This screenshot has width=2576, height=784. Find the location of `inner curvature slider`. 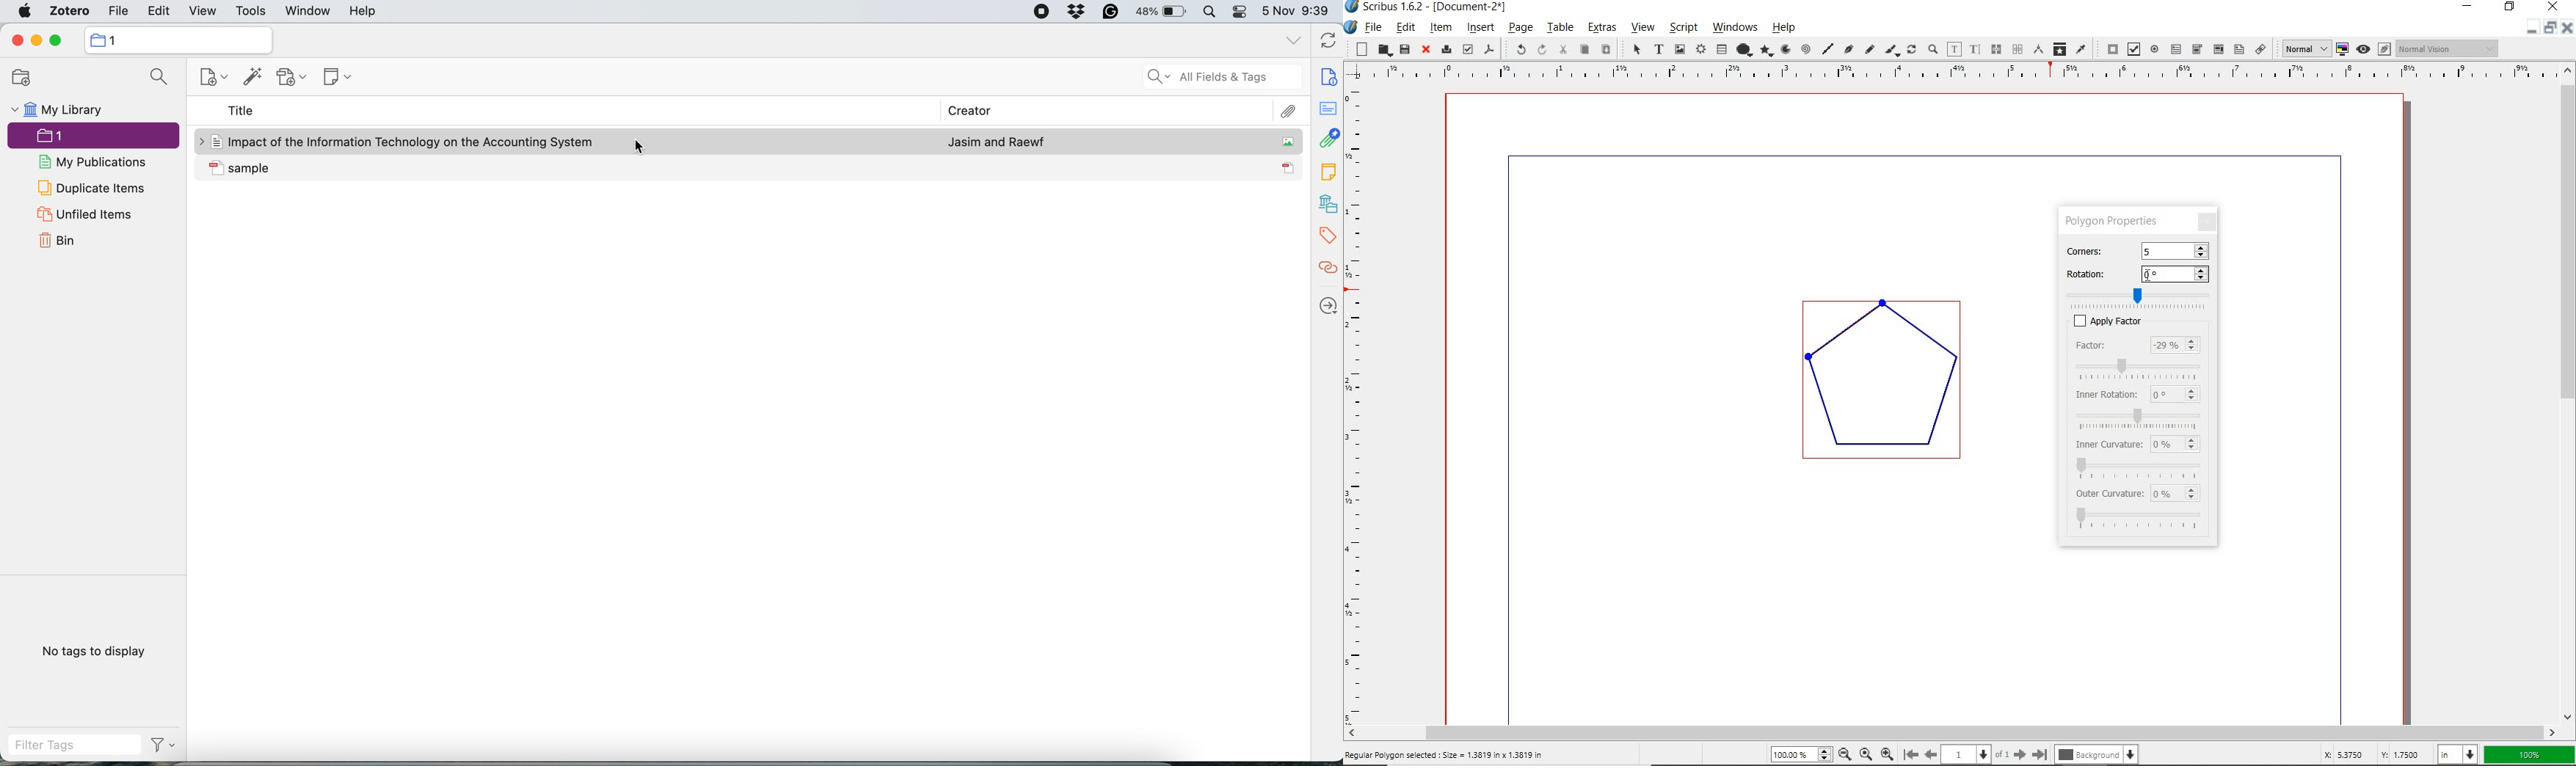

inner curvature slider is located at coordinates (2139, 467).